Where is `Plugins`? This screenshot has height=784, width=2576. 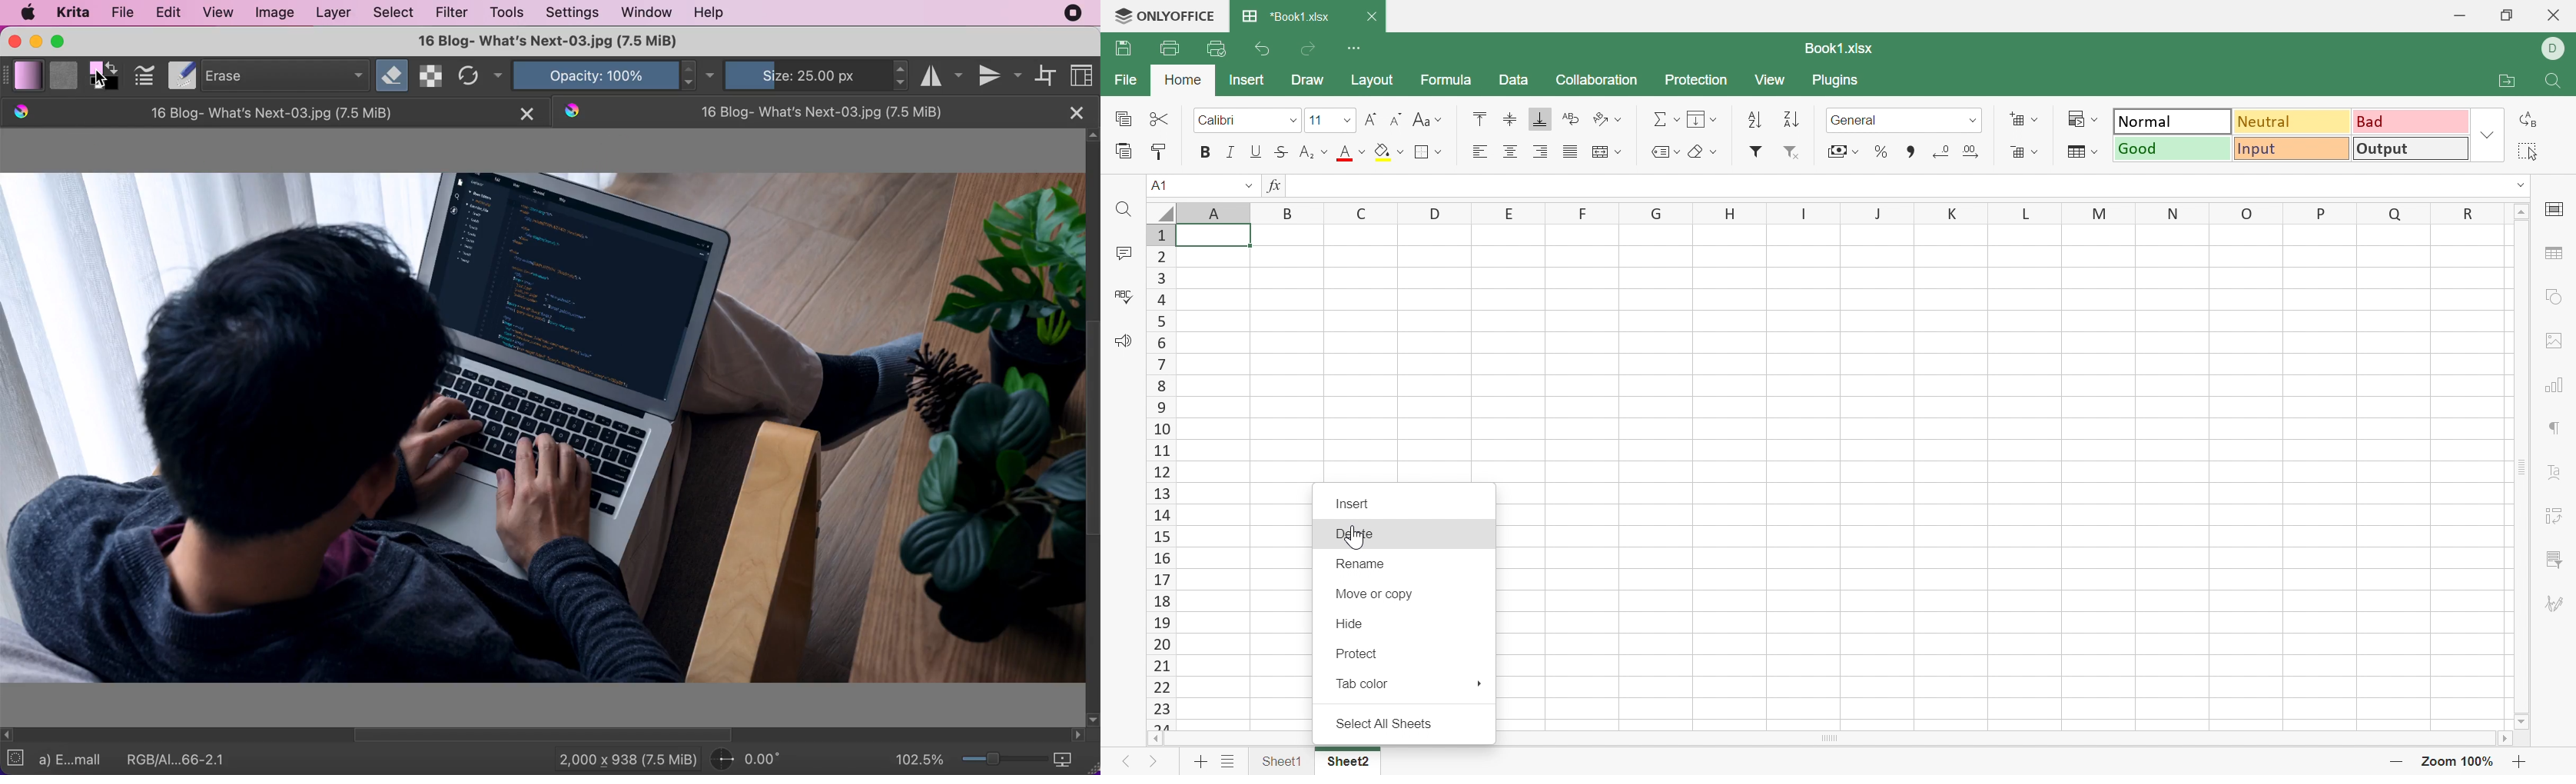 Plugins is located at coordinates (1836, 81).